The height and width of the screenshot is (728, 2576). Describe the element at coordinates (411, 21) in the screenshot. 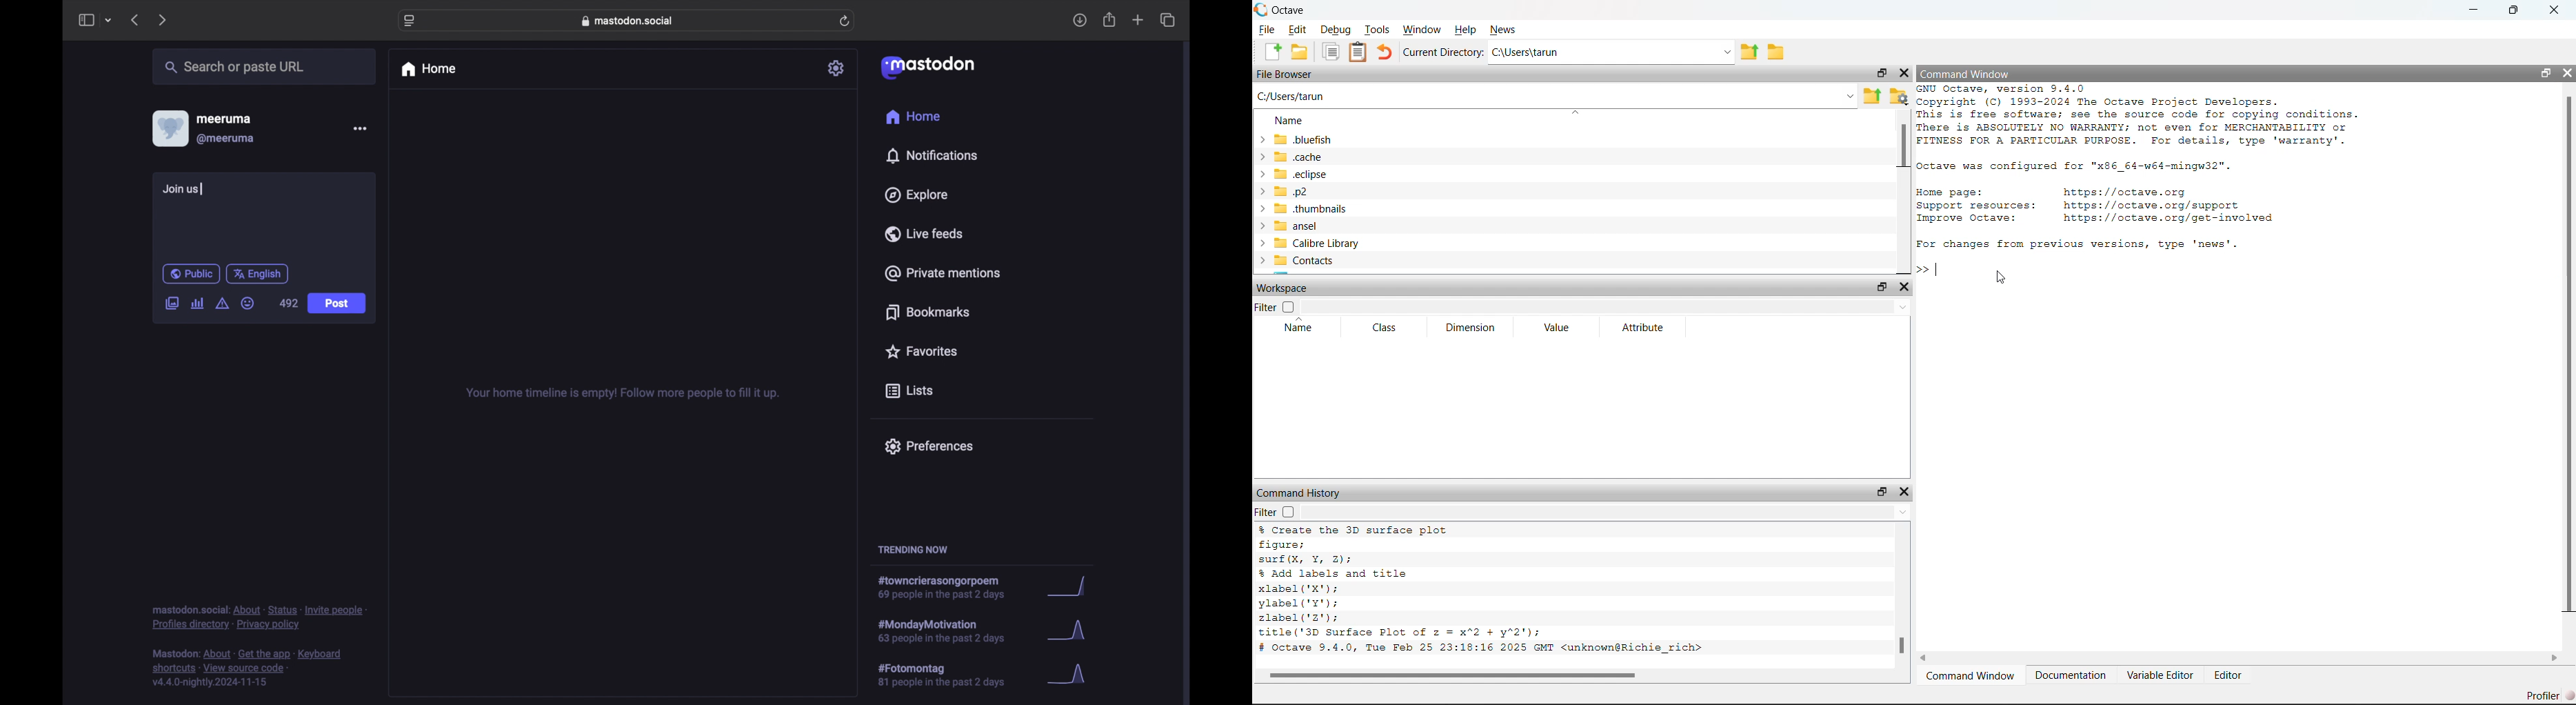

I see `website settings` at that location.